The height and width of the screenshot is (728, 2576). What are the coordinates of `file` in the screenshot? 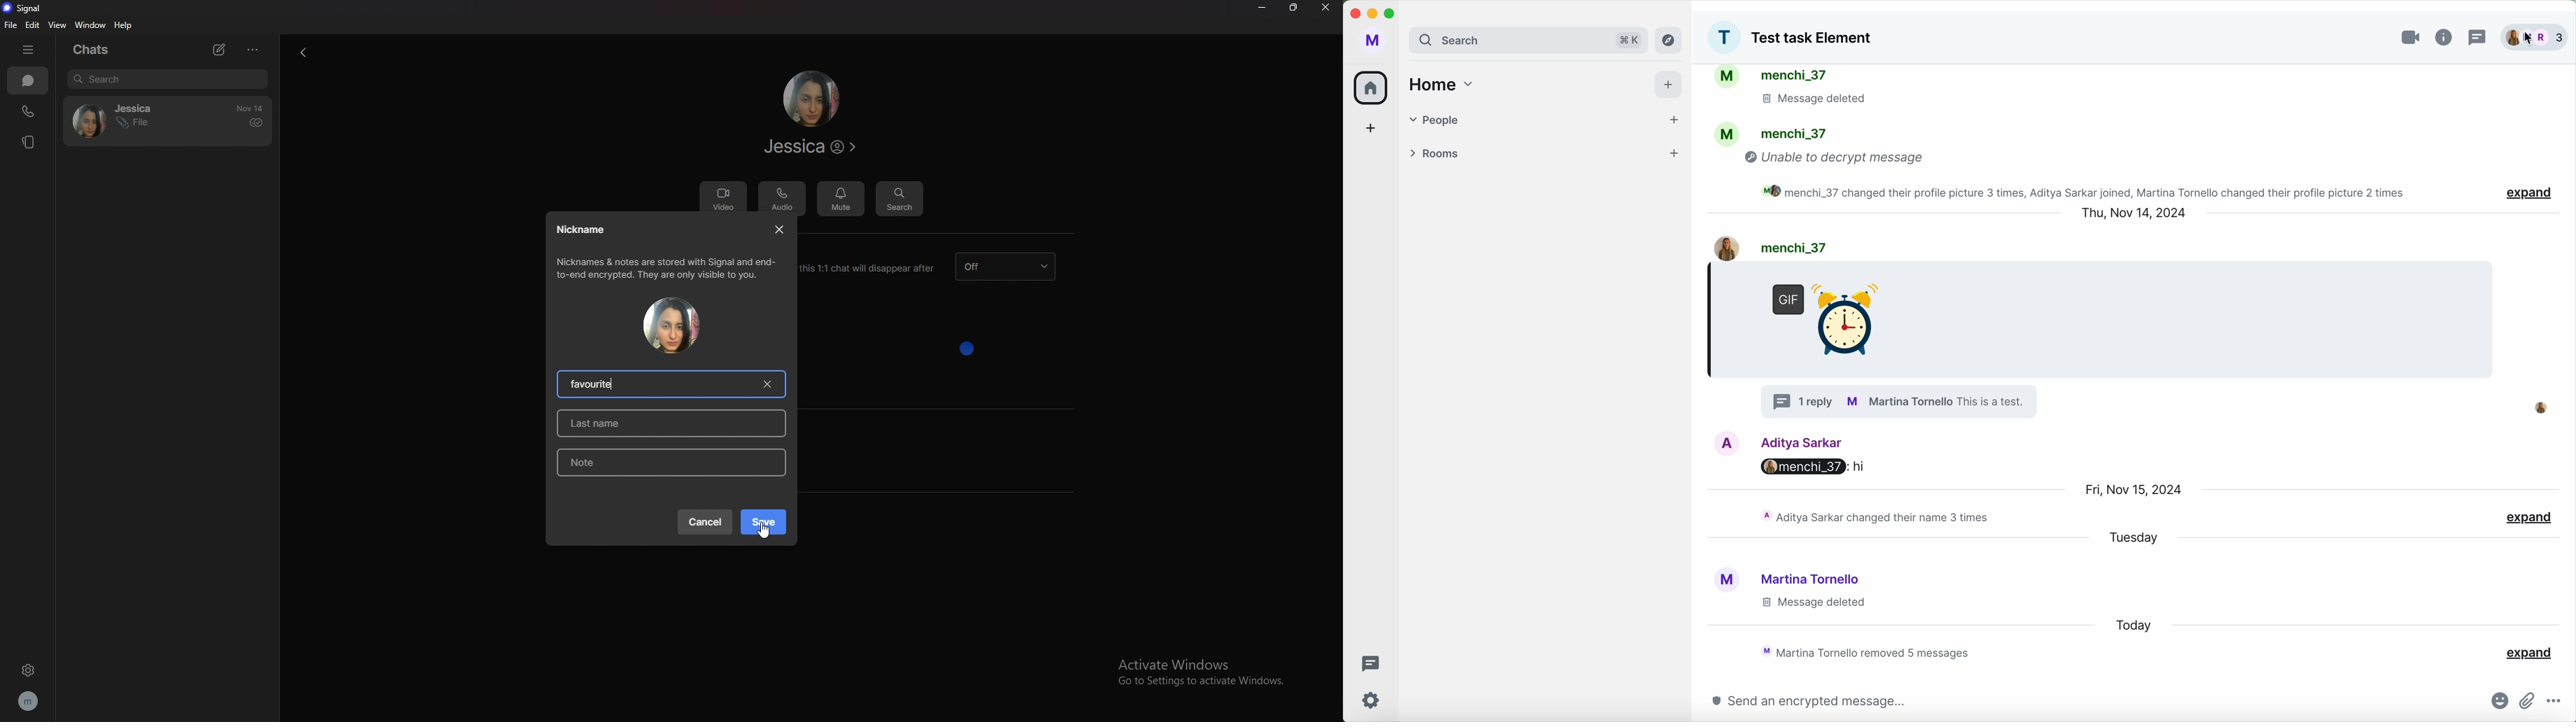 It's located at (12, 24).